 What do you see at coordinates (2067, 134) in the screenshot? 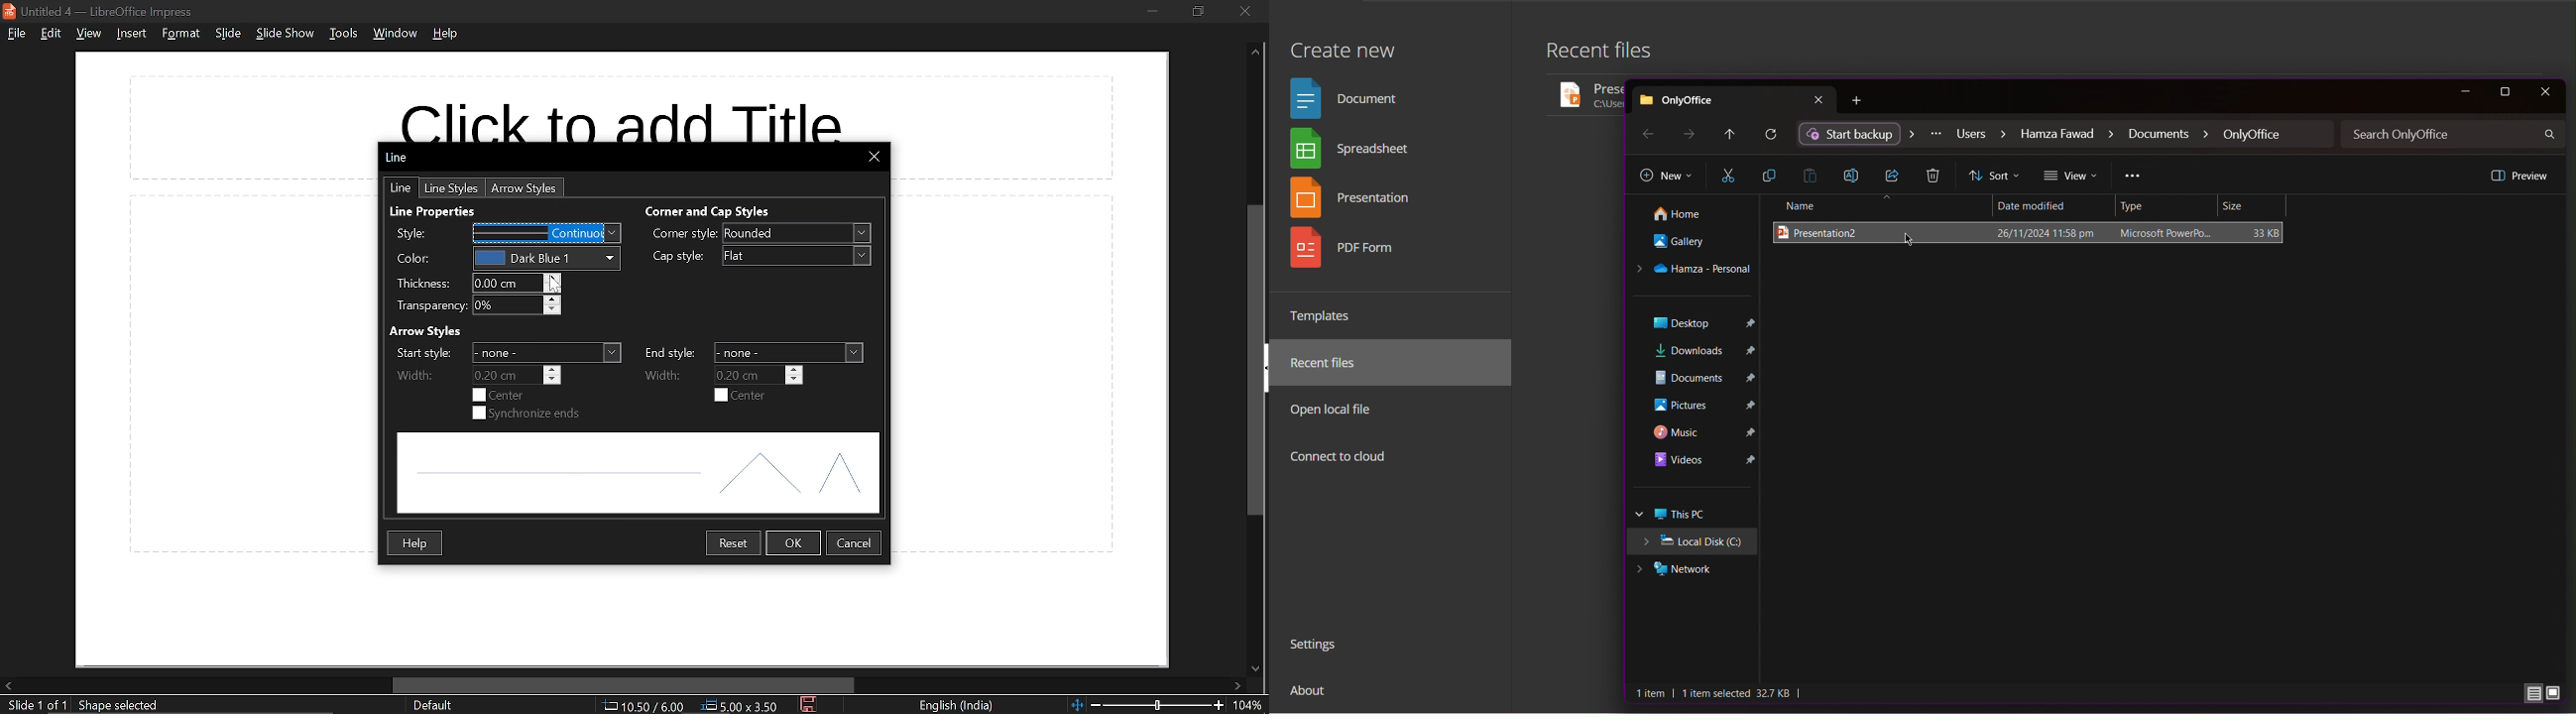
I see `Address Bar` at bounding box center [2067, 134].